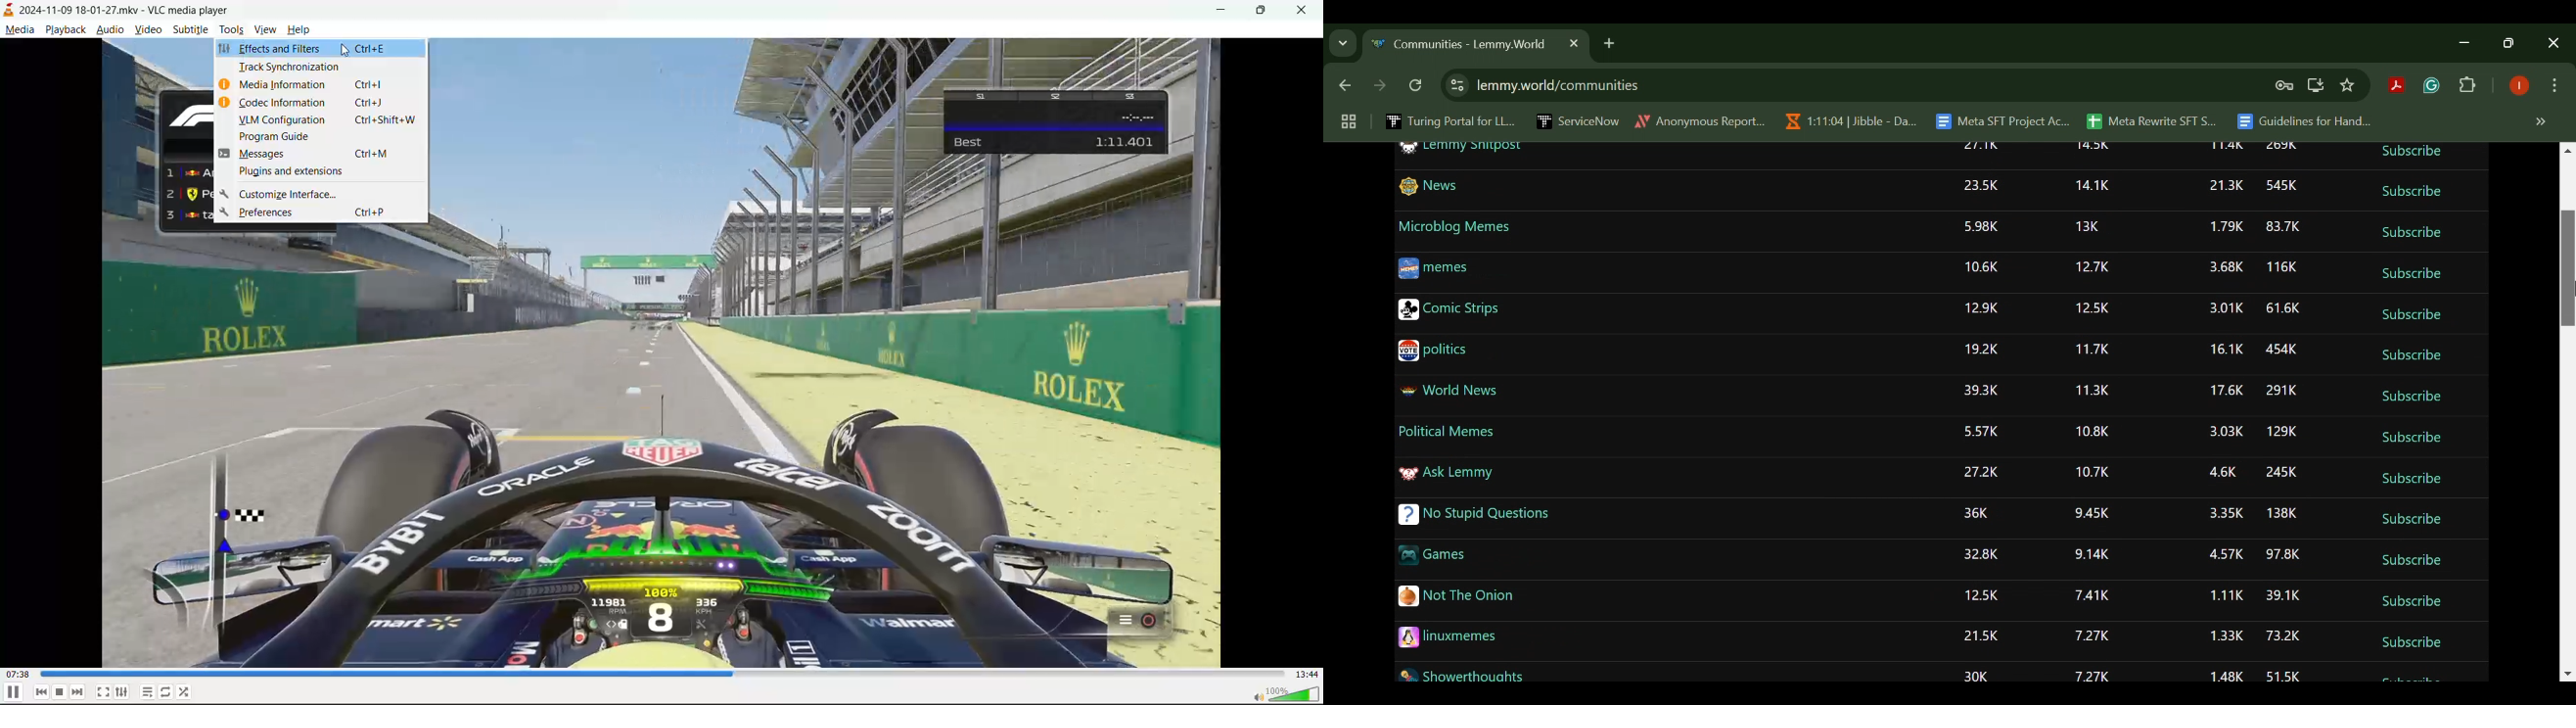  What do you see at coordinates (1458, 596) in the screenshot?
I see `Not The Onion` at bounding box center [1458, 596].